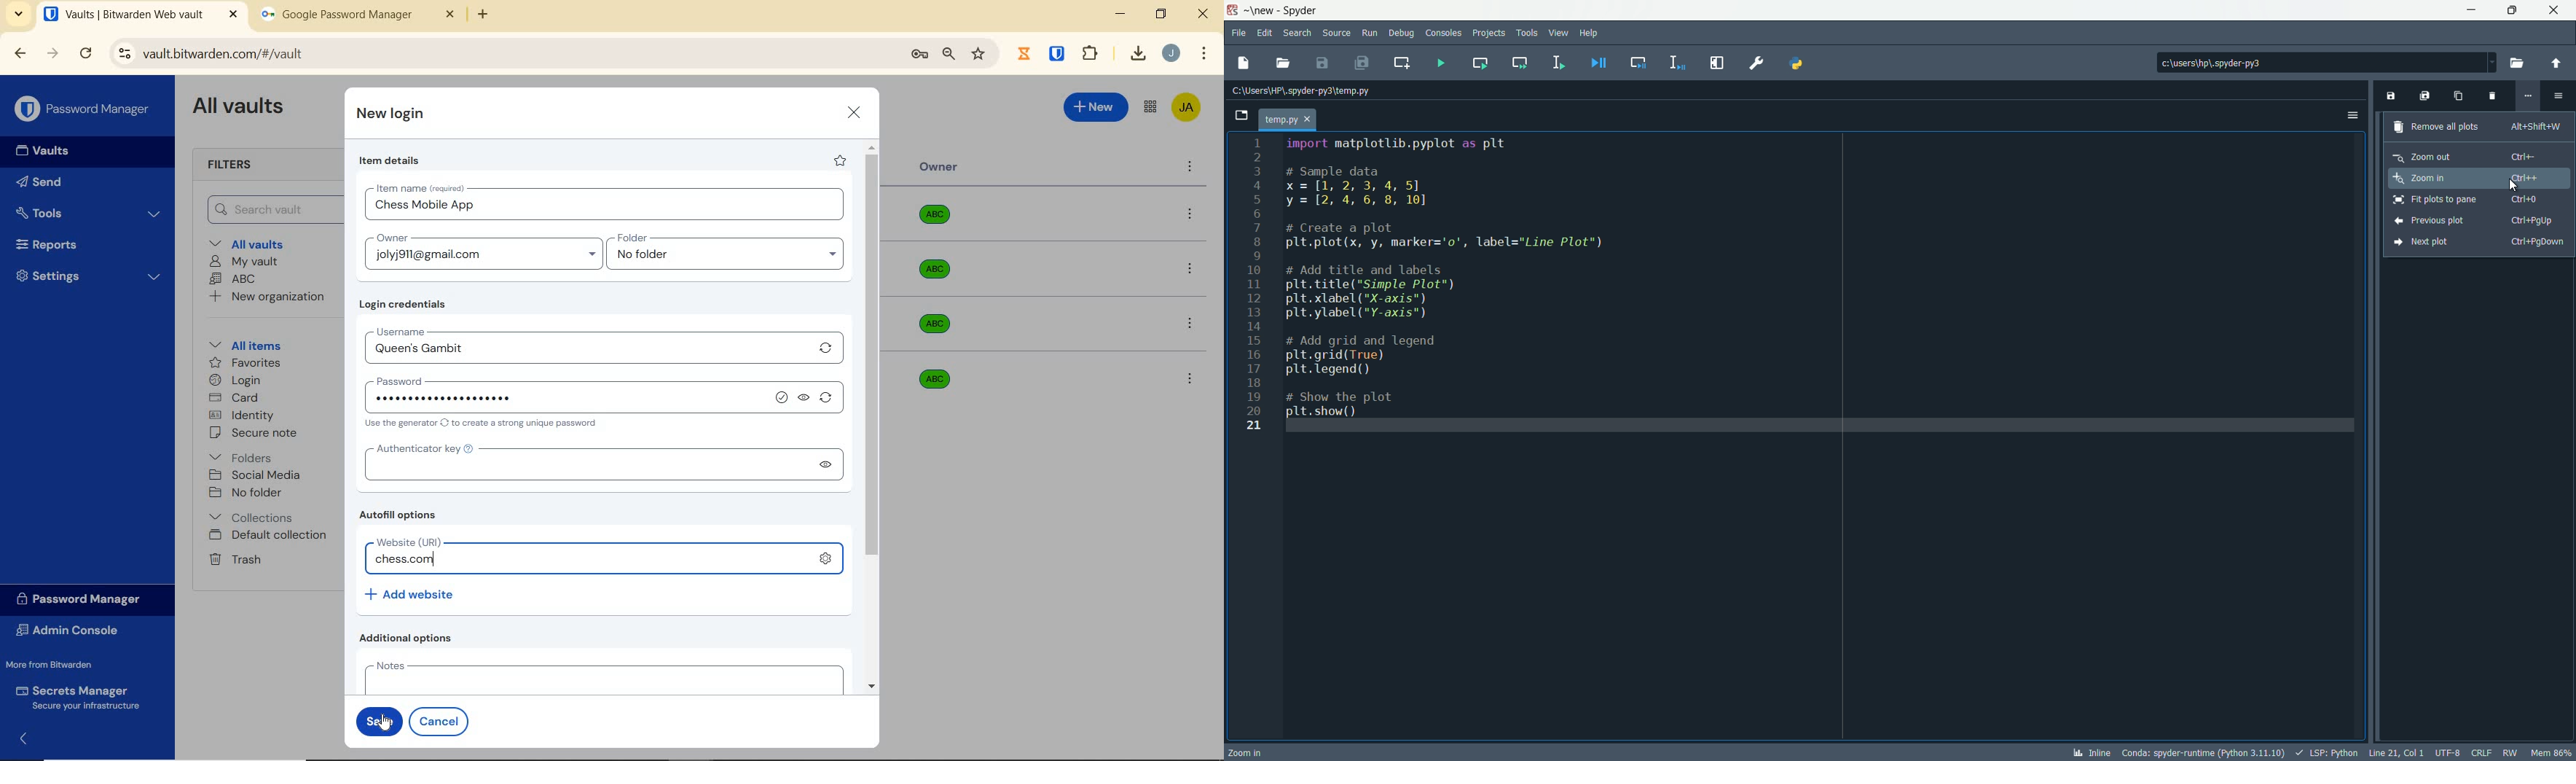 This screenshot has width=2576, height=784. What do you see at coordinates (2425, 96) in the screenshot?
I see `save all plots` at bounding box center [2425, 96].